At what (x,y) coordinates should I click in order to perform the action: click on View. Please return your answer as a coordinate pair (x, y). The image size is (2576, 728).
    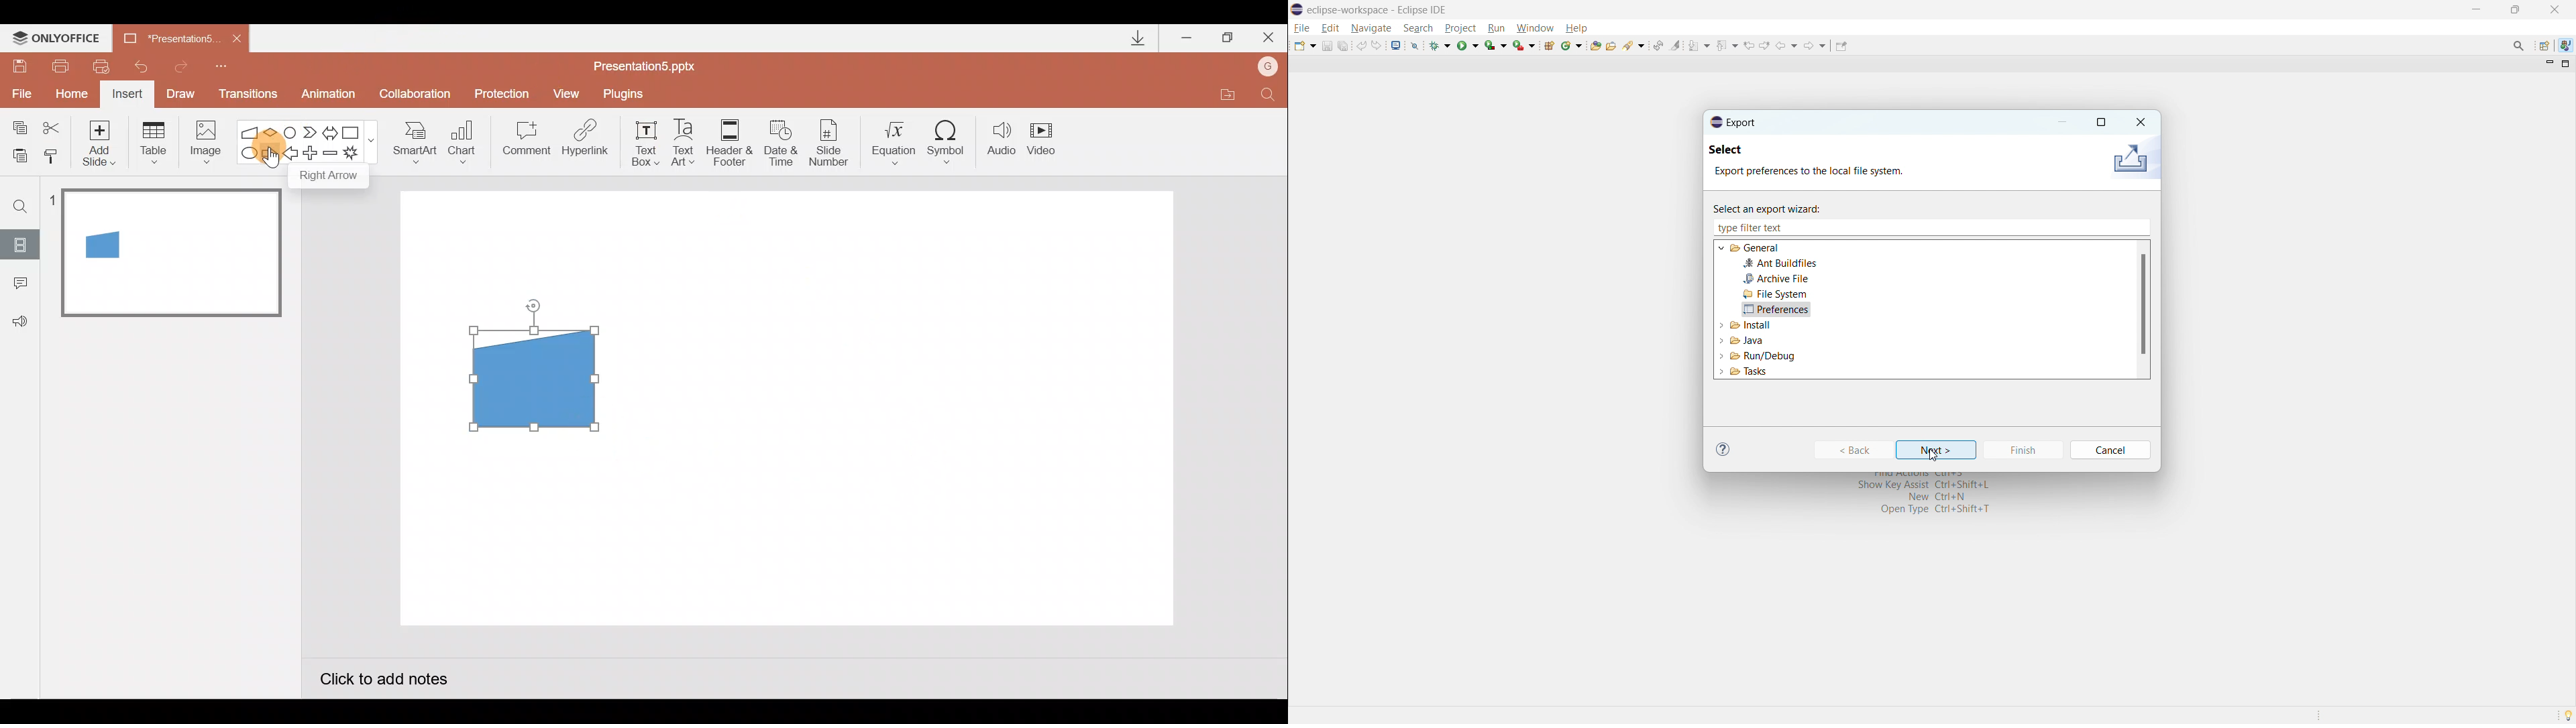
    Looking at the image, I should click on (568, 93).